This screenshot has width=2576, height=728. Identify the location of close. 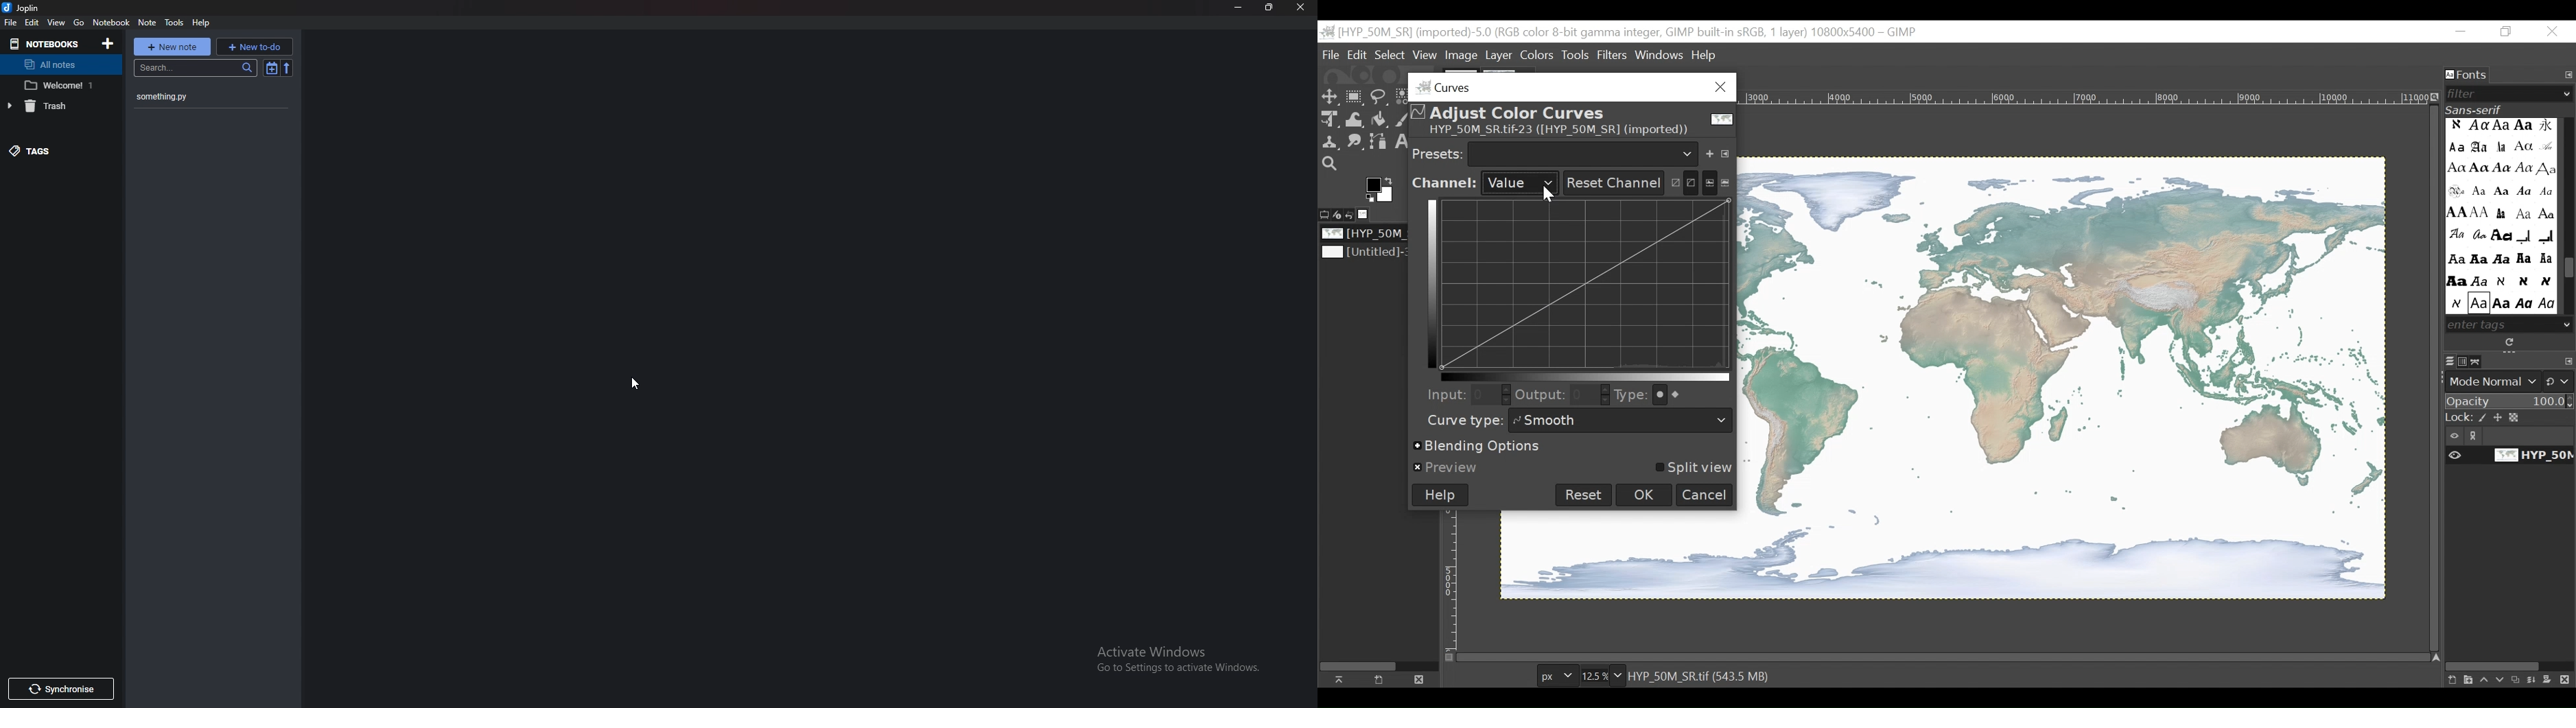
(1300, 8).